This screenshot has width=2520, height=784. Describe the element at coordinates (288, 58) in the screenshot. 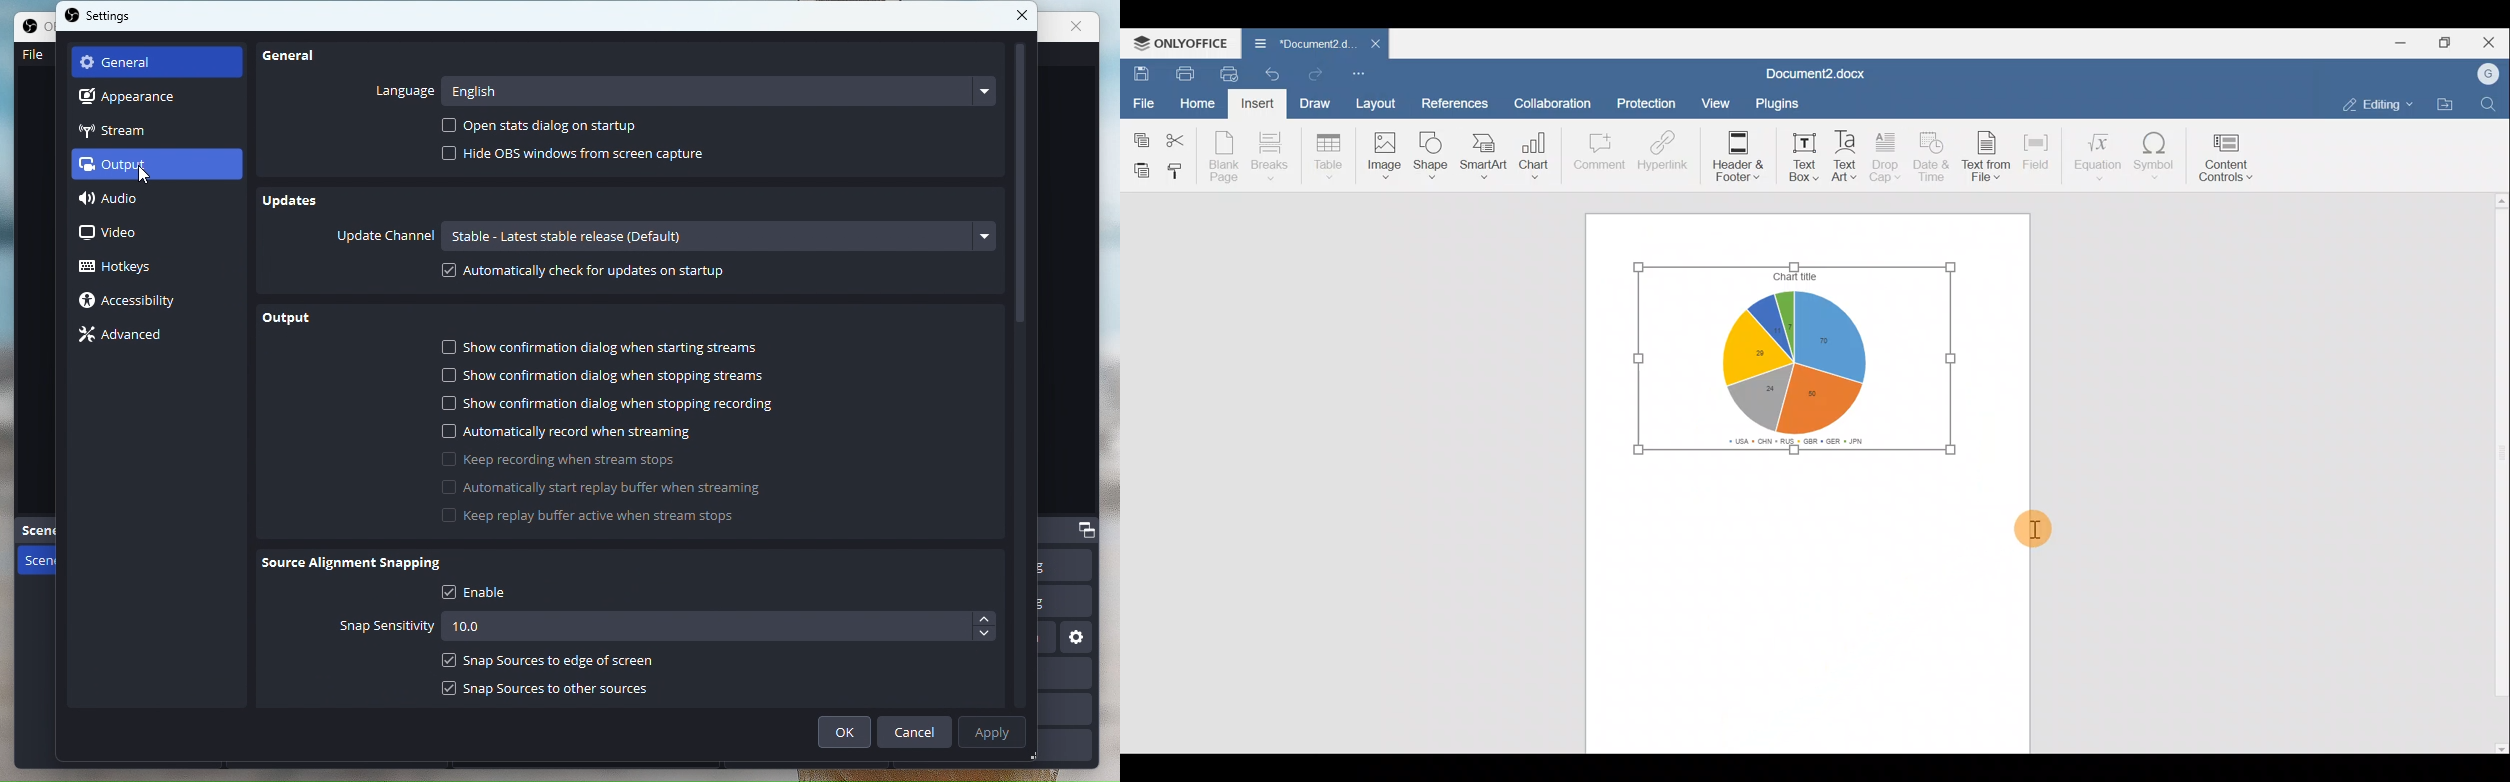

I see `General` at that location.